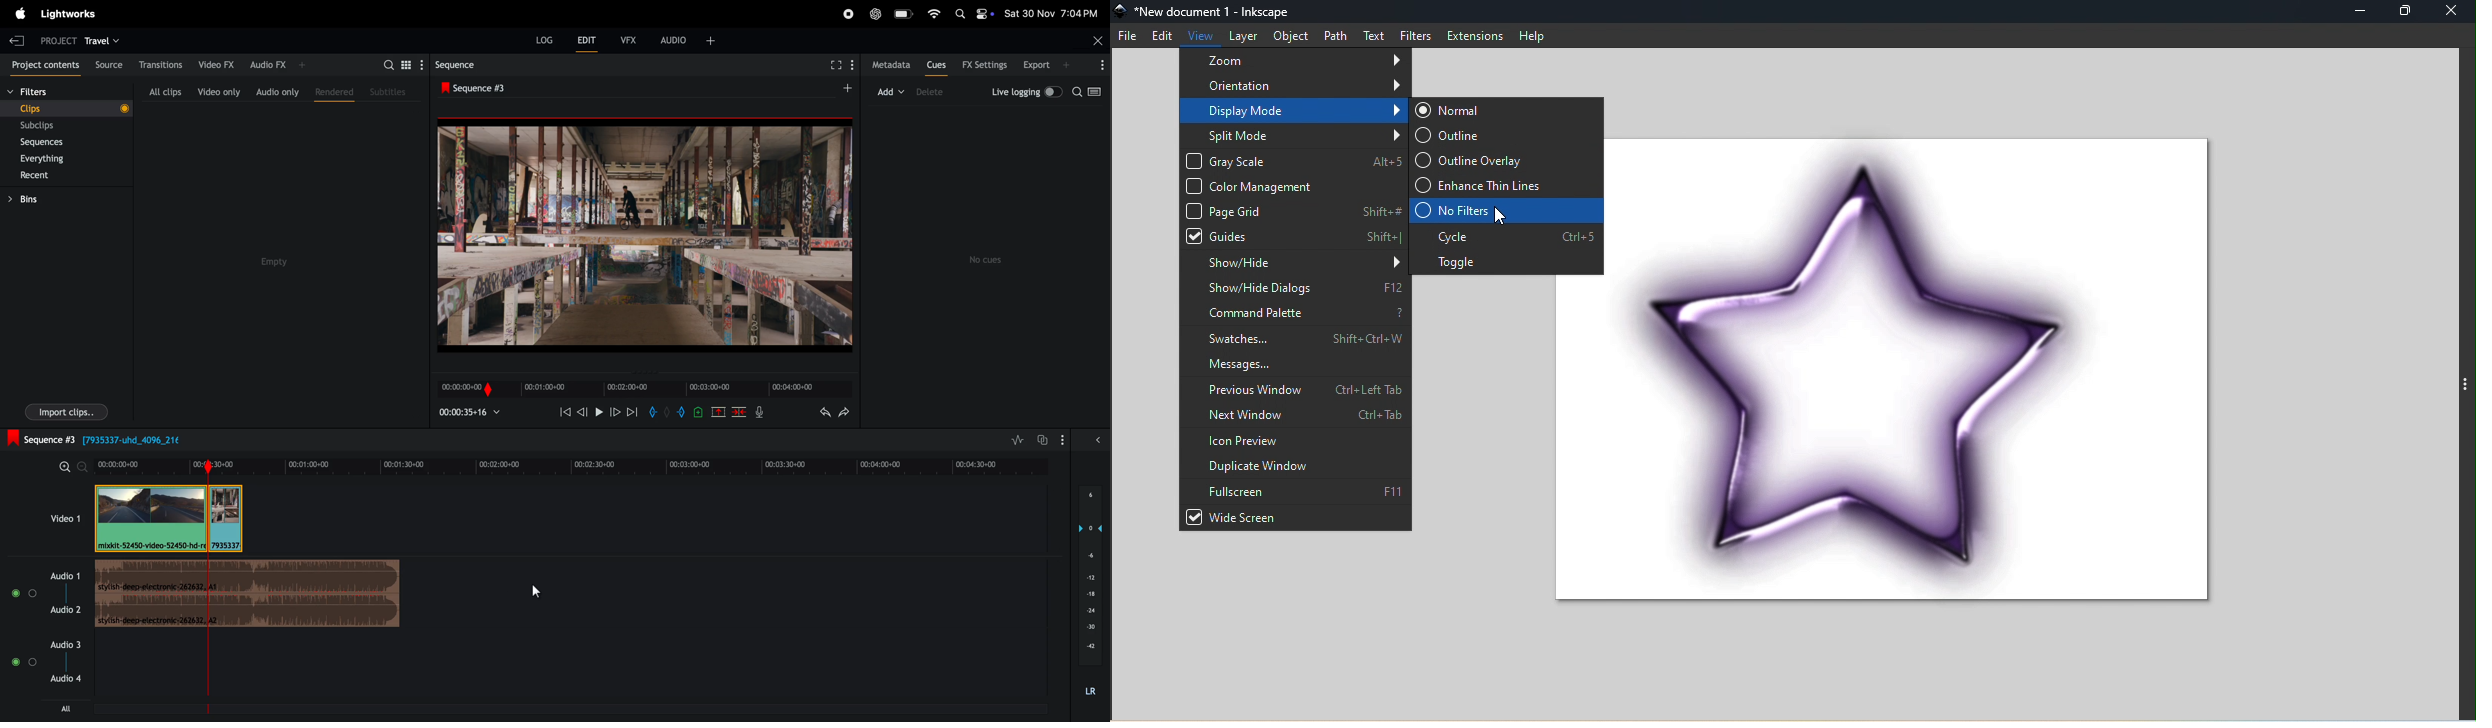 This screenshot has height=728, width=2492. Describe the element at coordinates (892, 90) in the screenshot. I see `add` at that location.